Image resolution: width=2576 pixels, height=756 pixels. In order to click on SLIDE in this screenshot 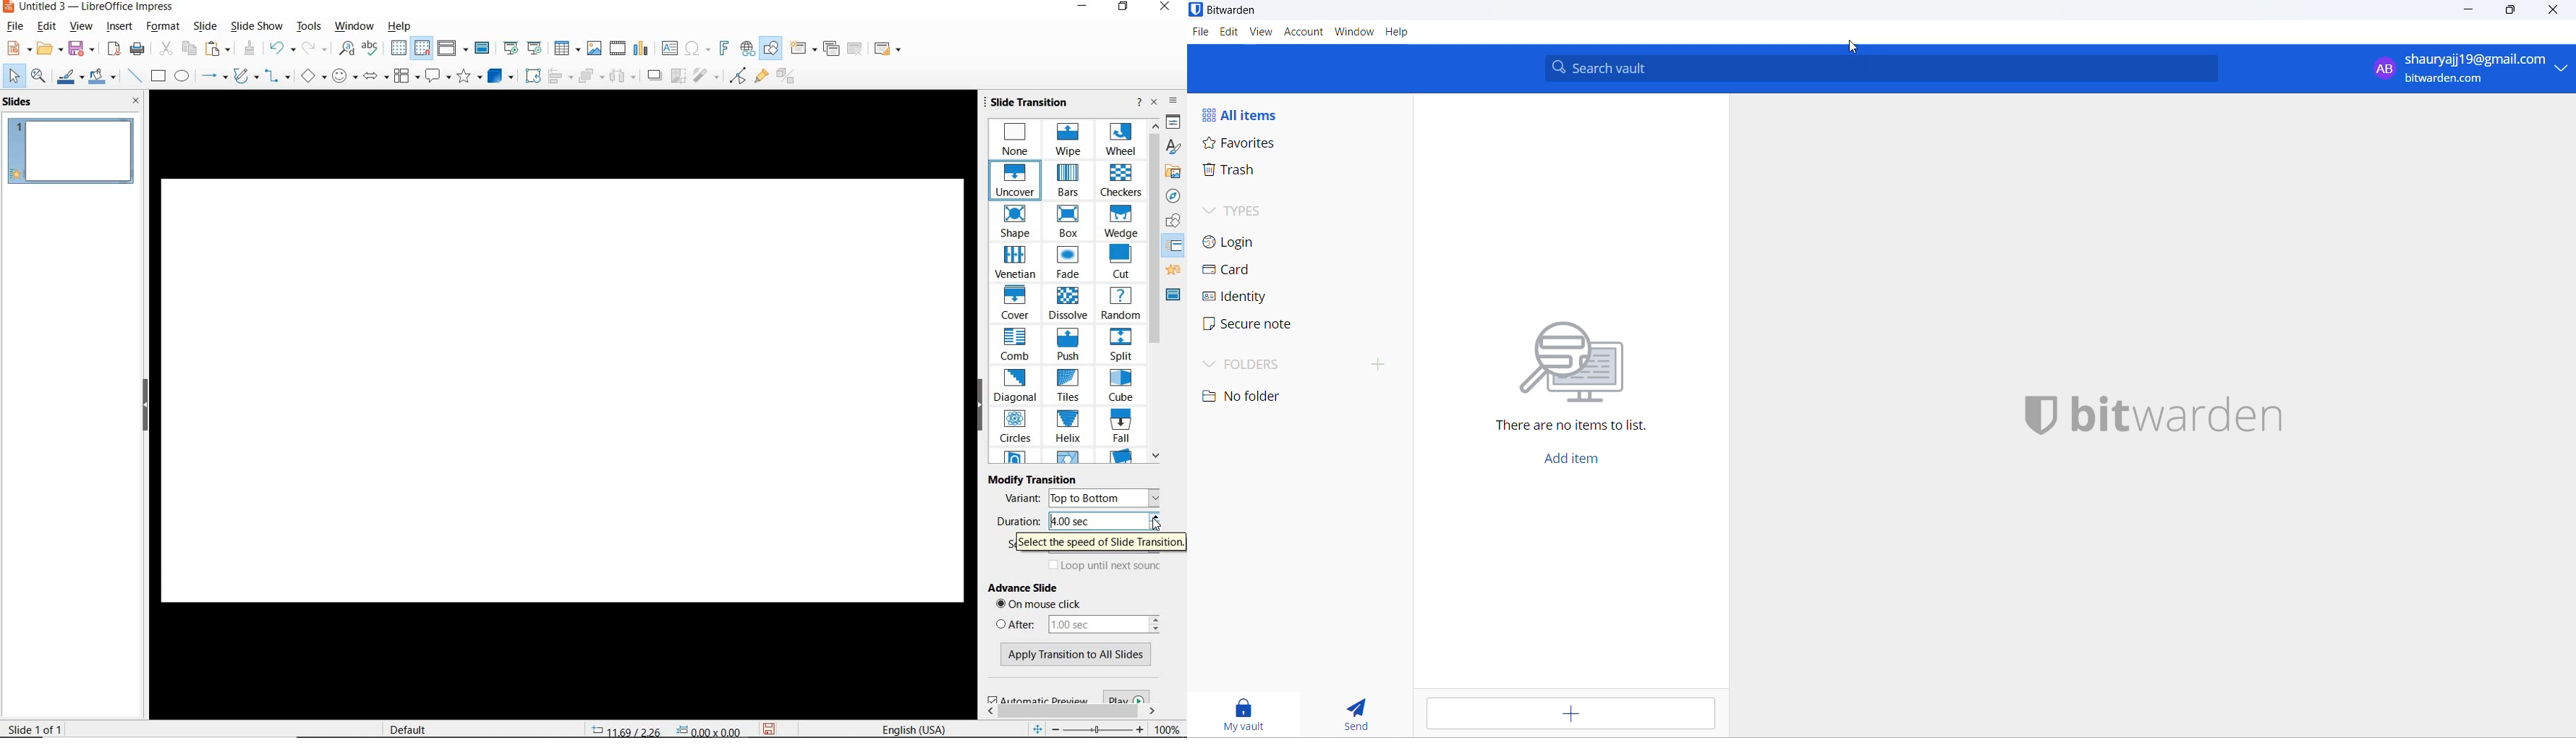, I will do `click(208, 26)`.